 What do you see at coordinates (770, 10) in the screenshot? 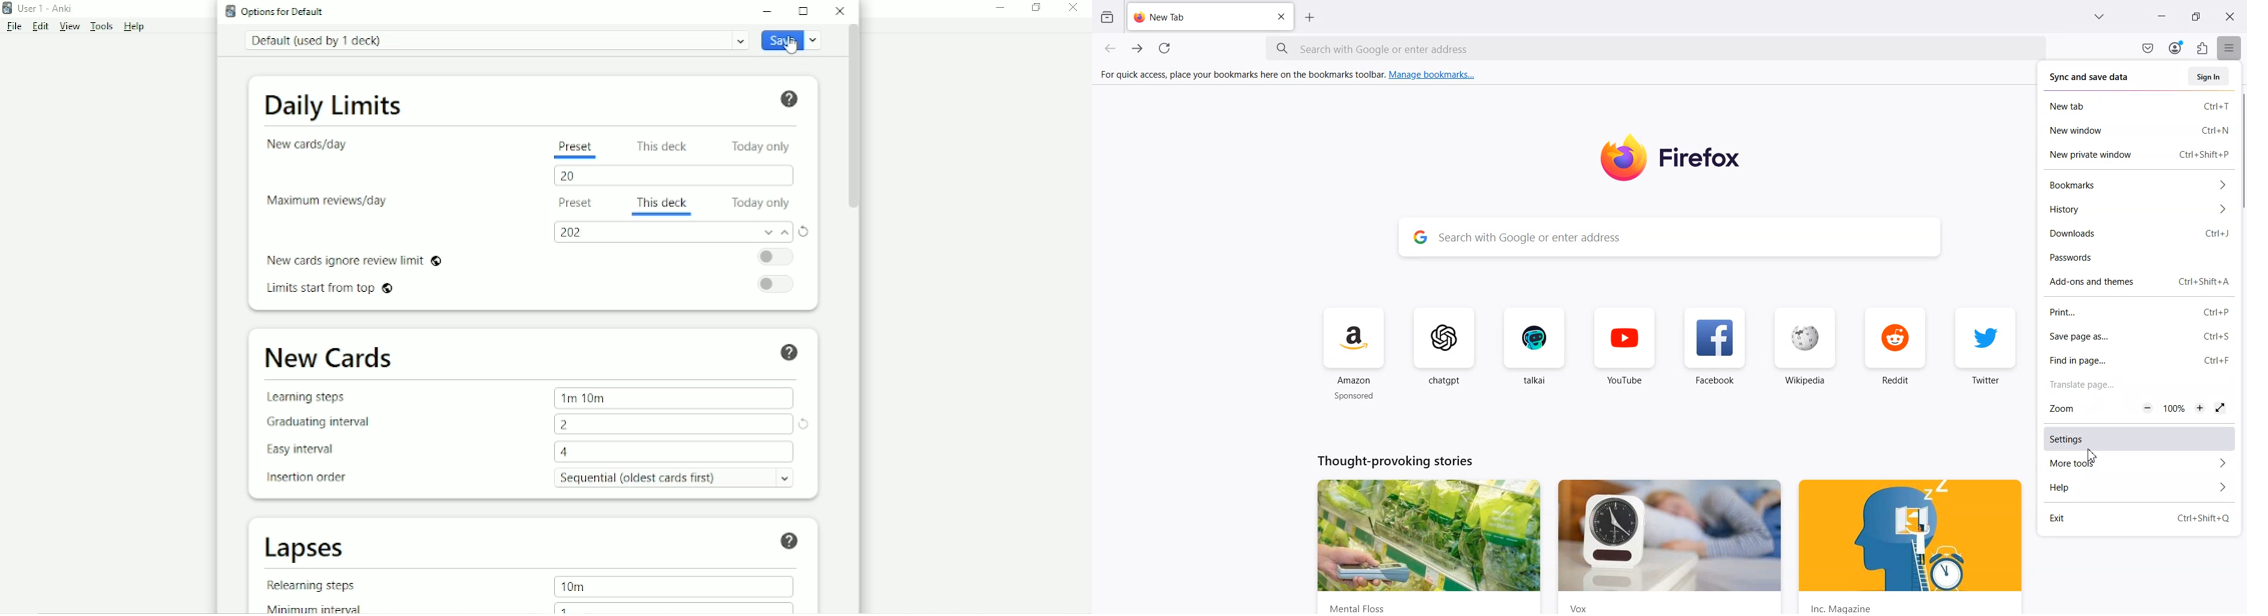
I see `Minimize` at bounding box center [770, 10].